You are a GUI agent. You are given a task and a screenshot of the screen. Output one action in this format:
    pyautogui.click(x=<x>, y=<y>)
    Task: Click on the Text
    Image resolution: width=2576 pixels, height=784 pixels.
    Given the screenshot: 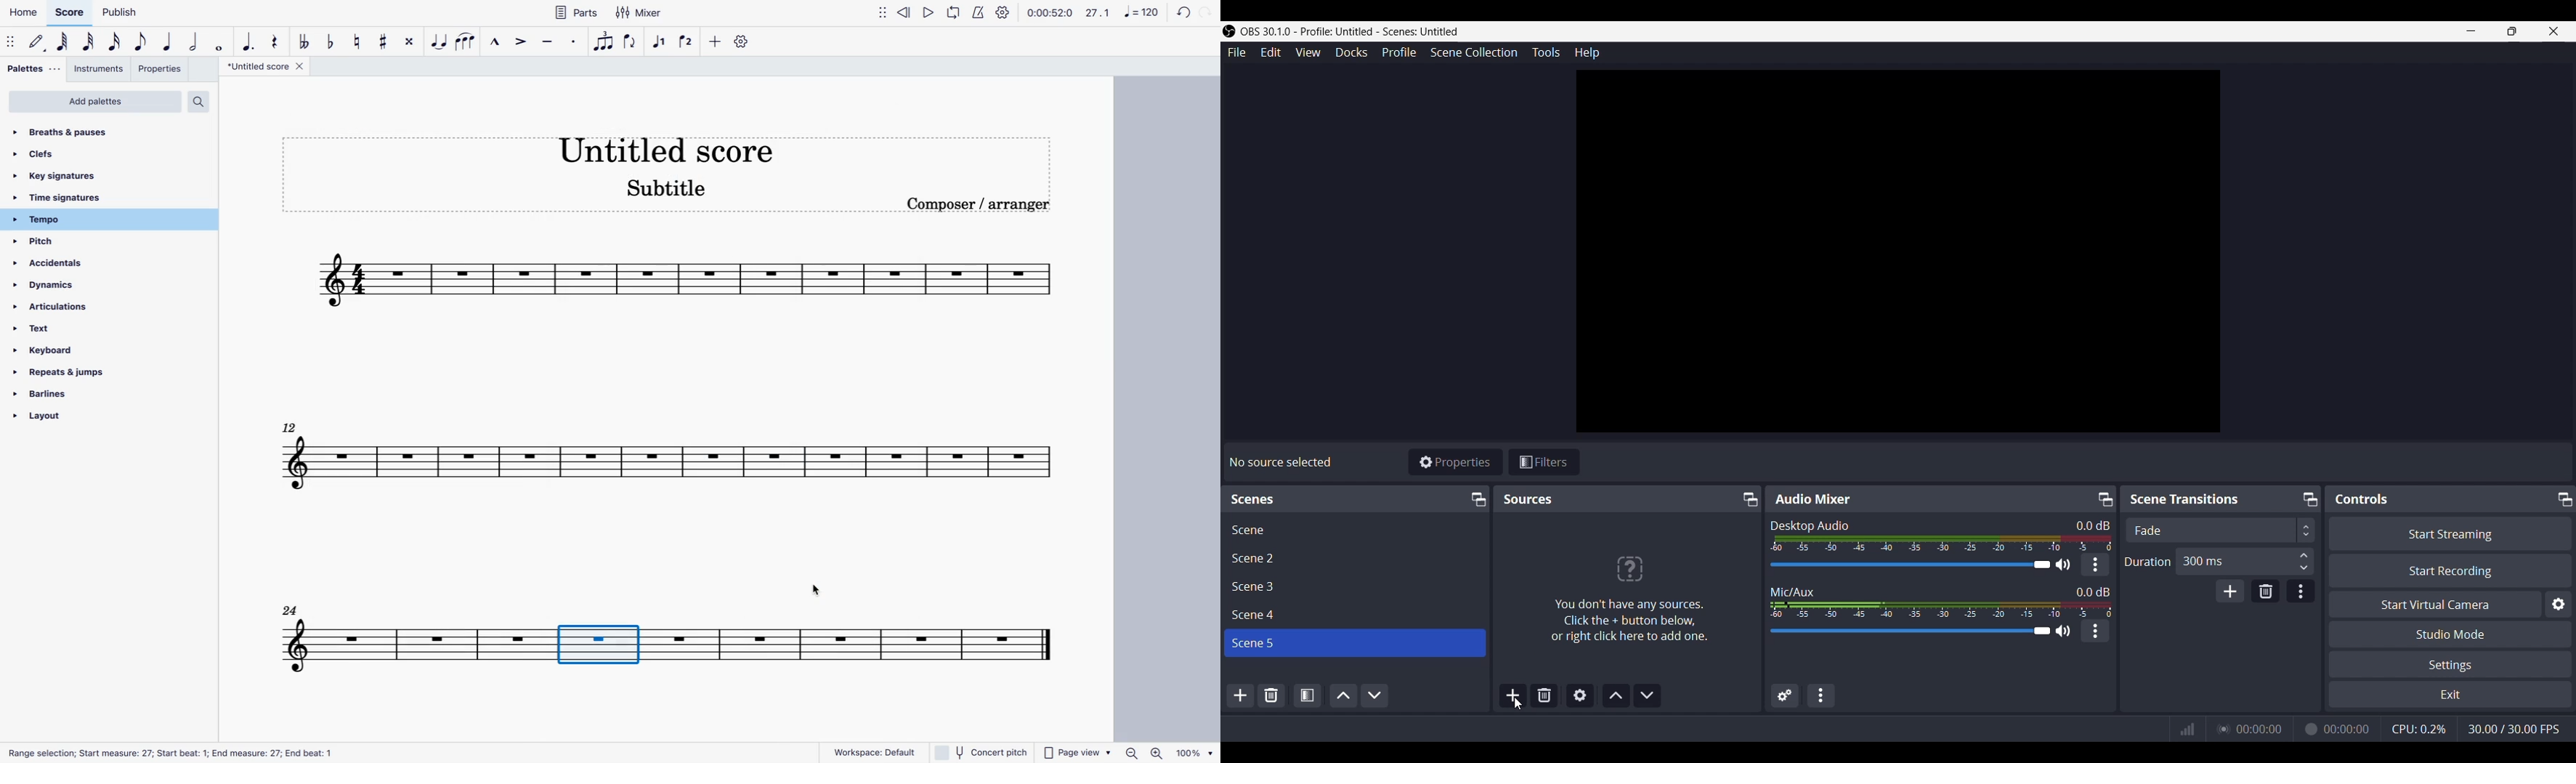 What is the action you would take?
    pyautogui.click(x=1797, y=591)
    